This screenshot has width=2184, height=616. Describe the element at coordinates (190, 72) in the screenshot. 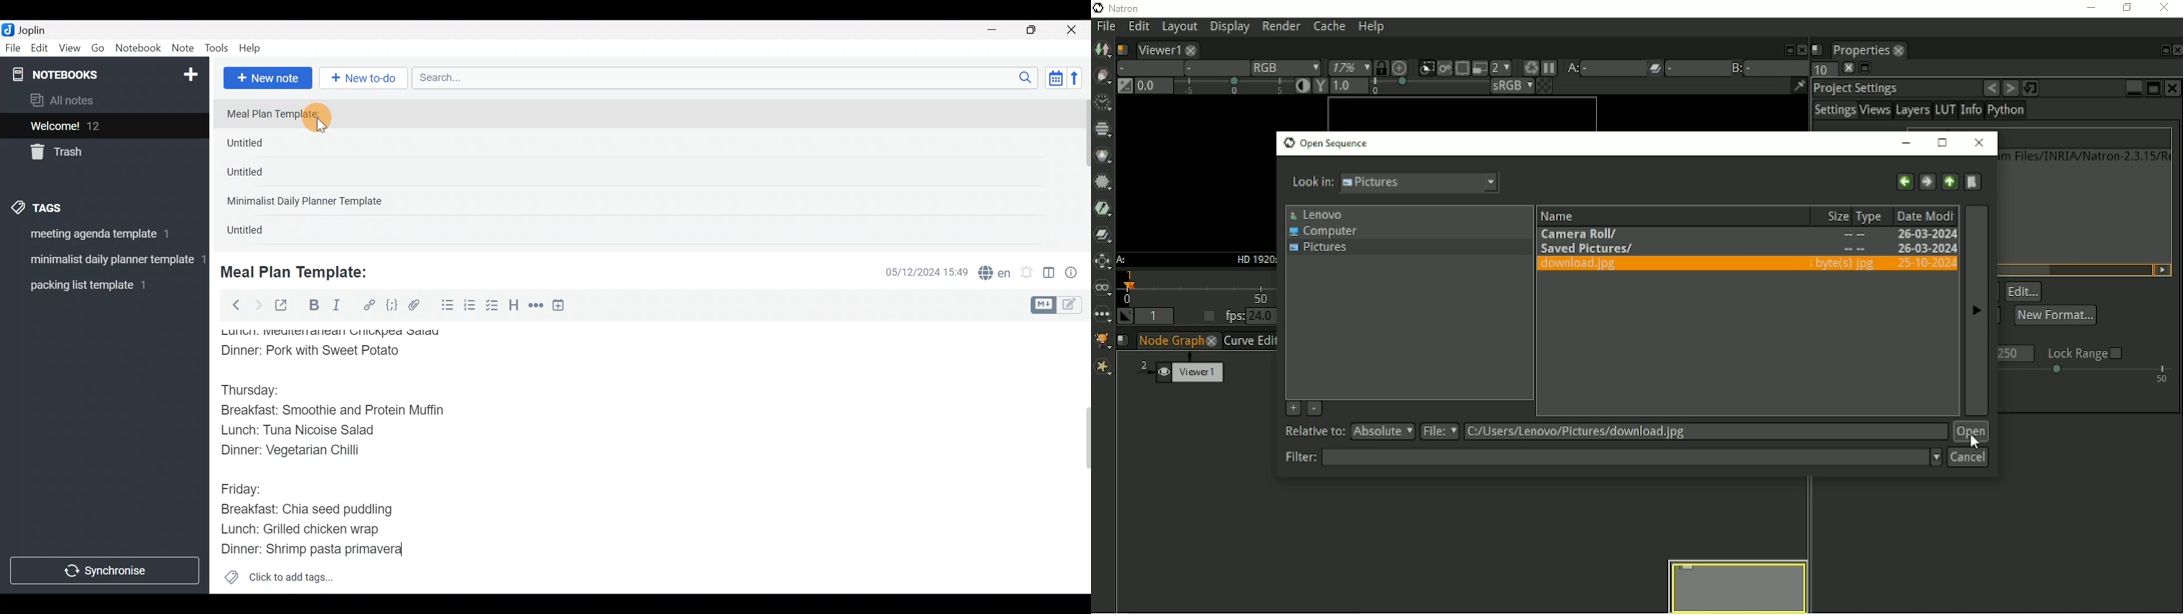

I see `New` at that location.